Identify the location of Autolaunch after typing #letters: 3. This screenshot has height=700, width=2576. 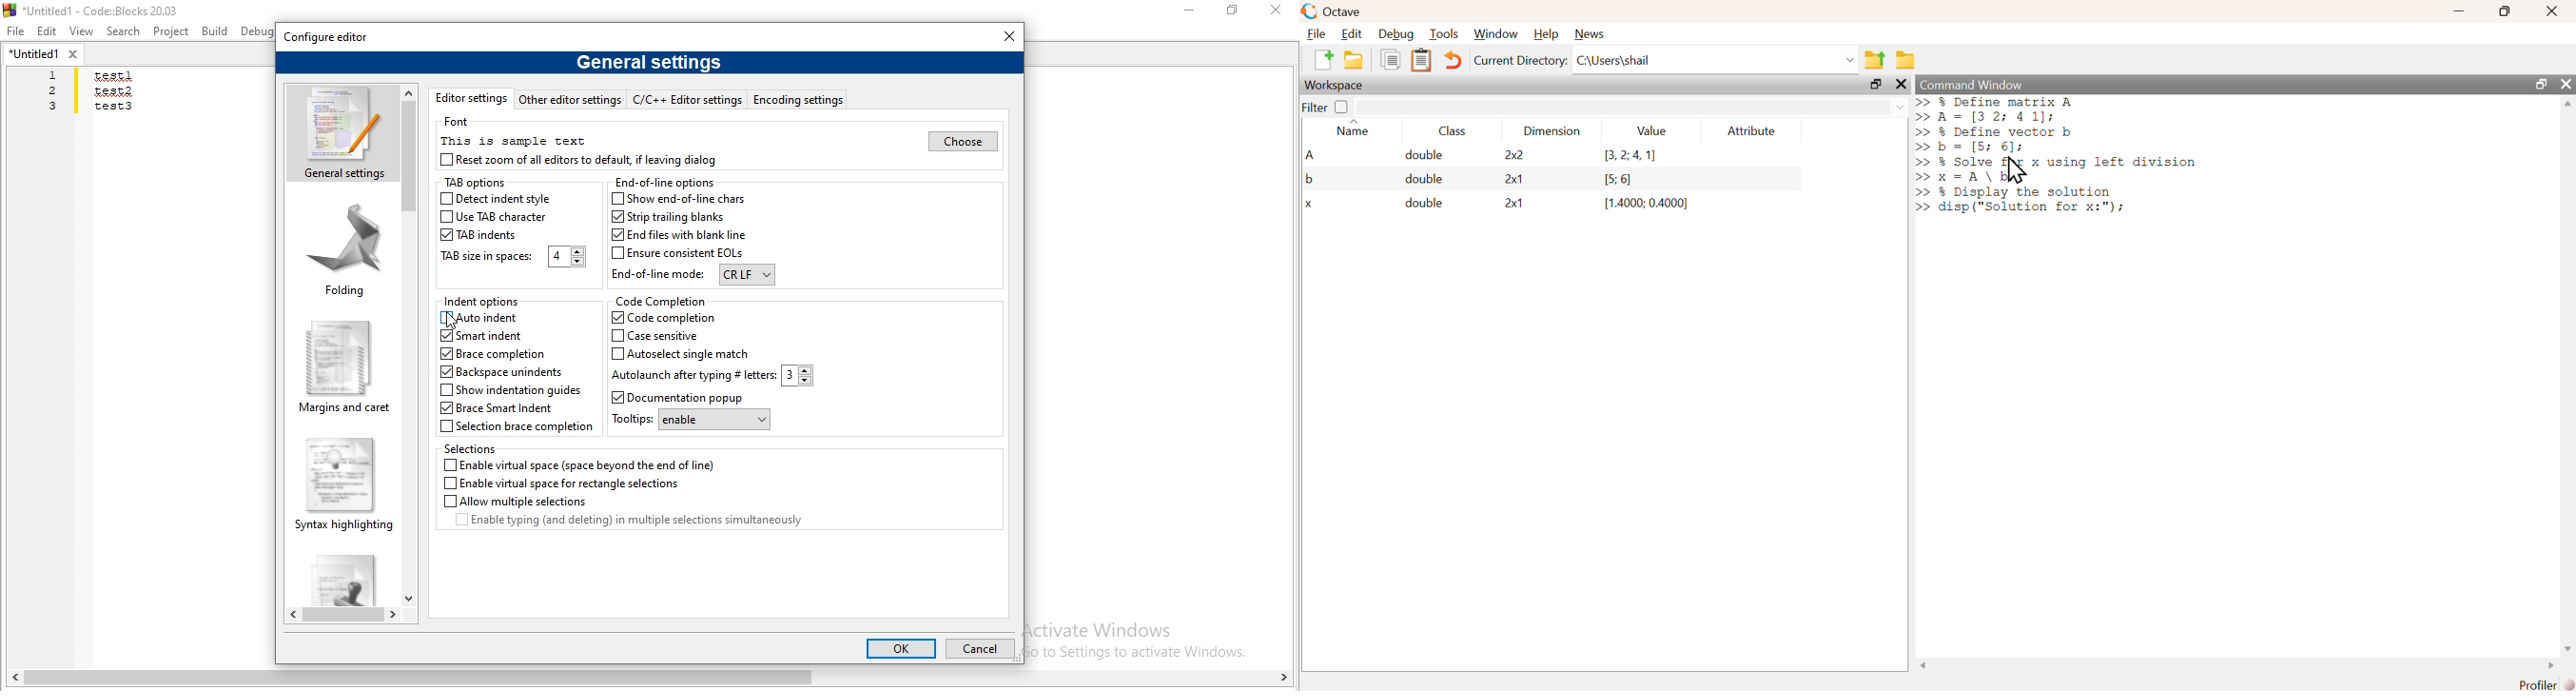
(712, 376).